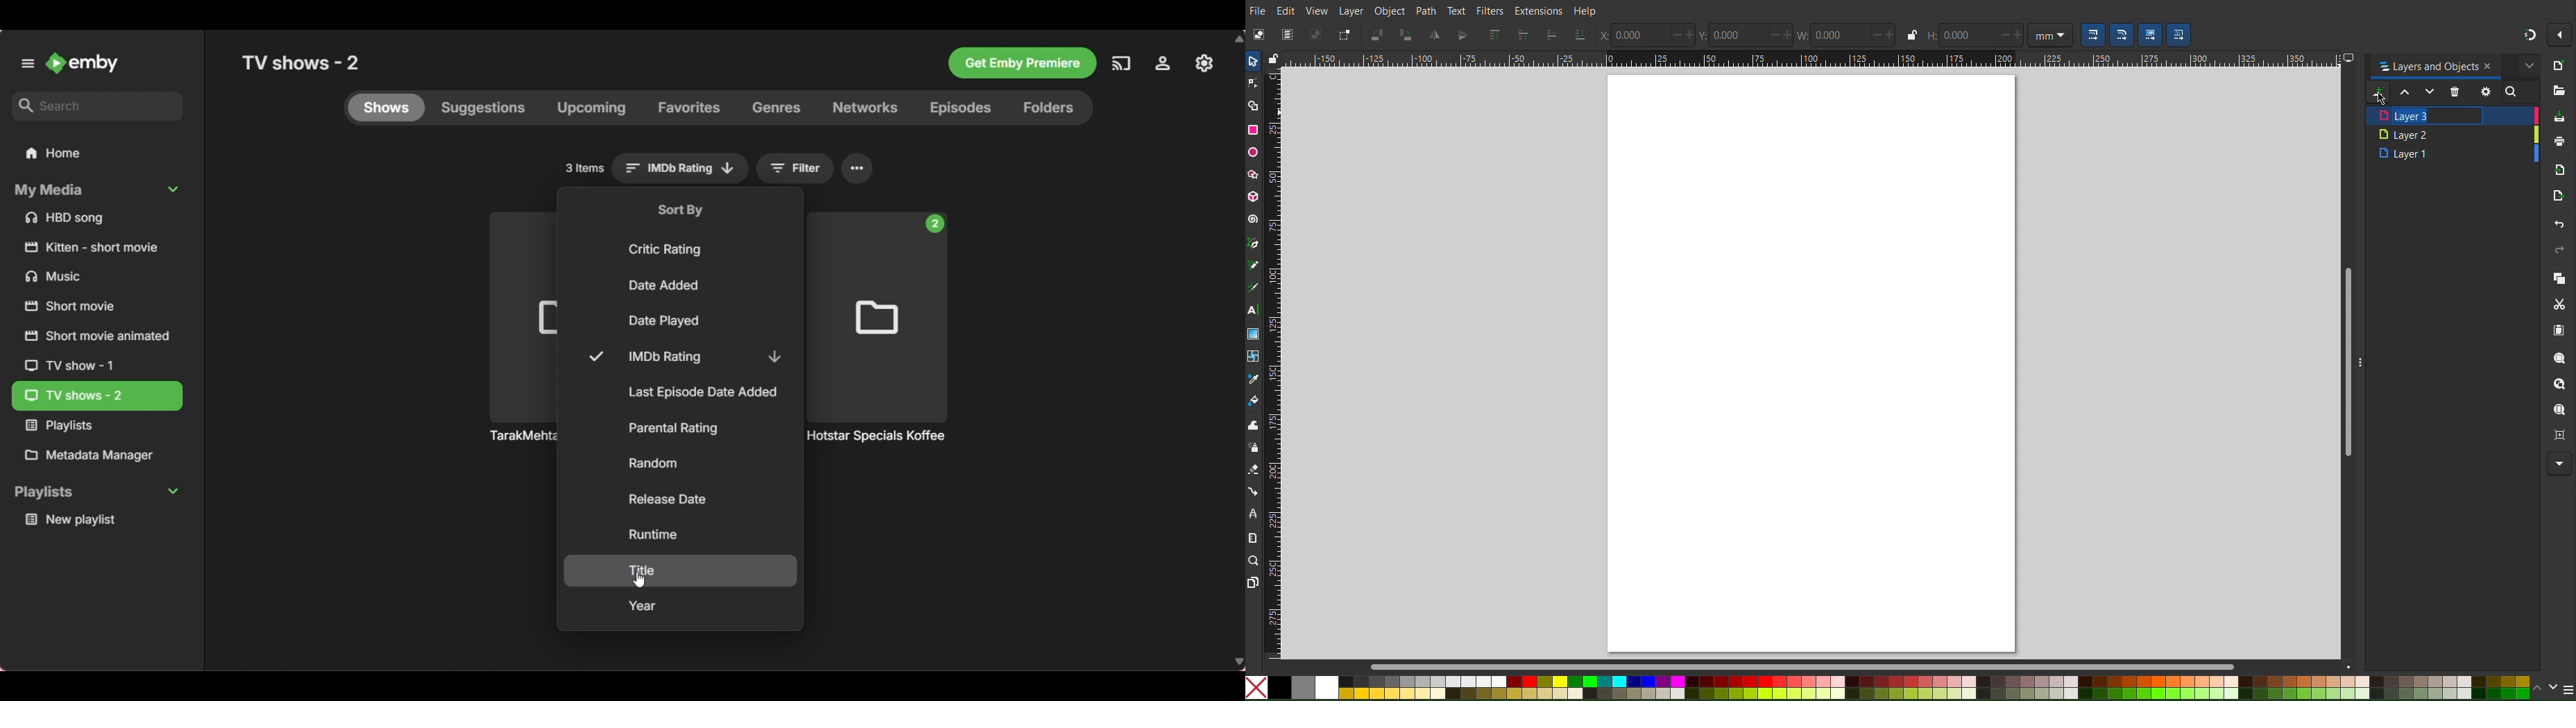  What do you see at coordinates (79, 310) in the screenshot?
I see `` at bounding box center [79, 310].